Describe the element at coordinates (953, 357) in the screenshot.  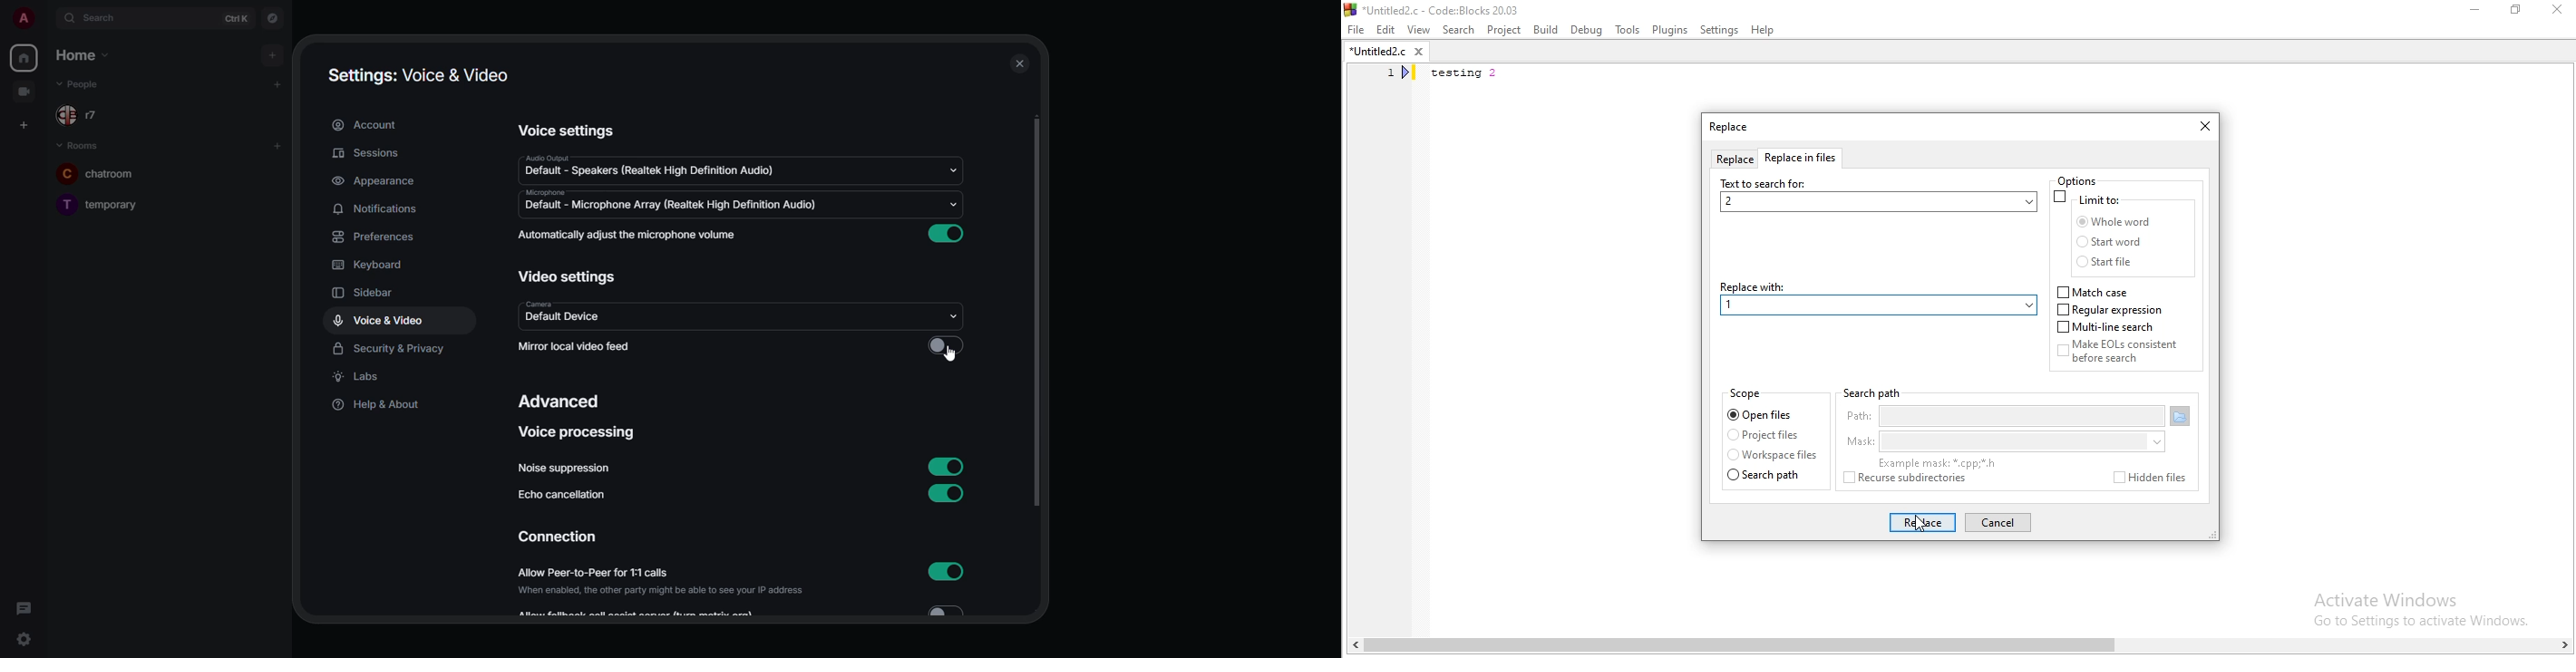
I see `cursor` at that location.